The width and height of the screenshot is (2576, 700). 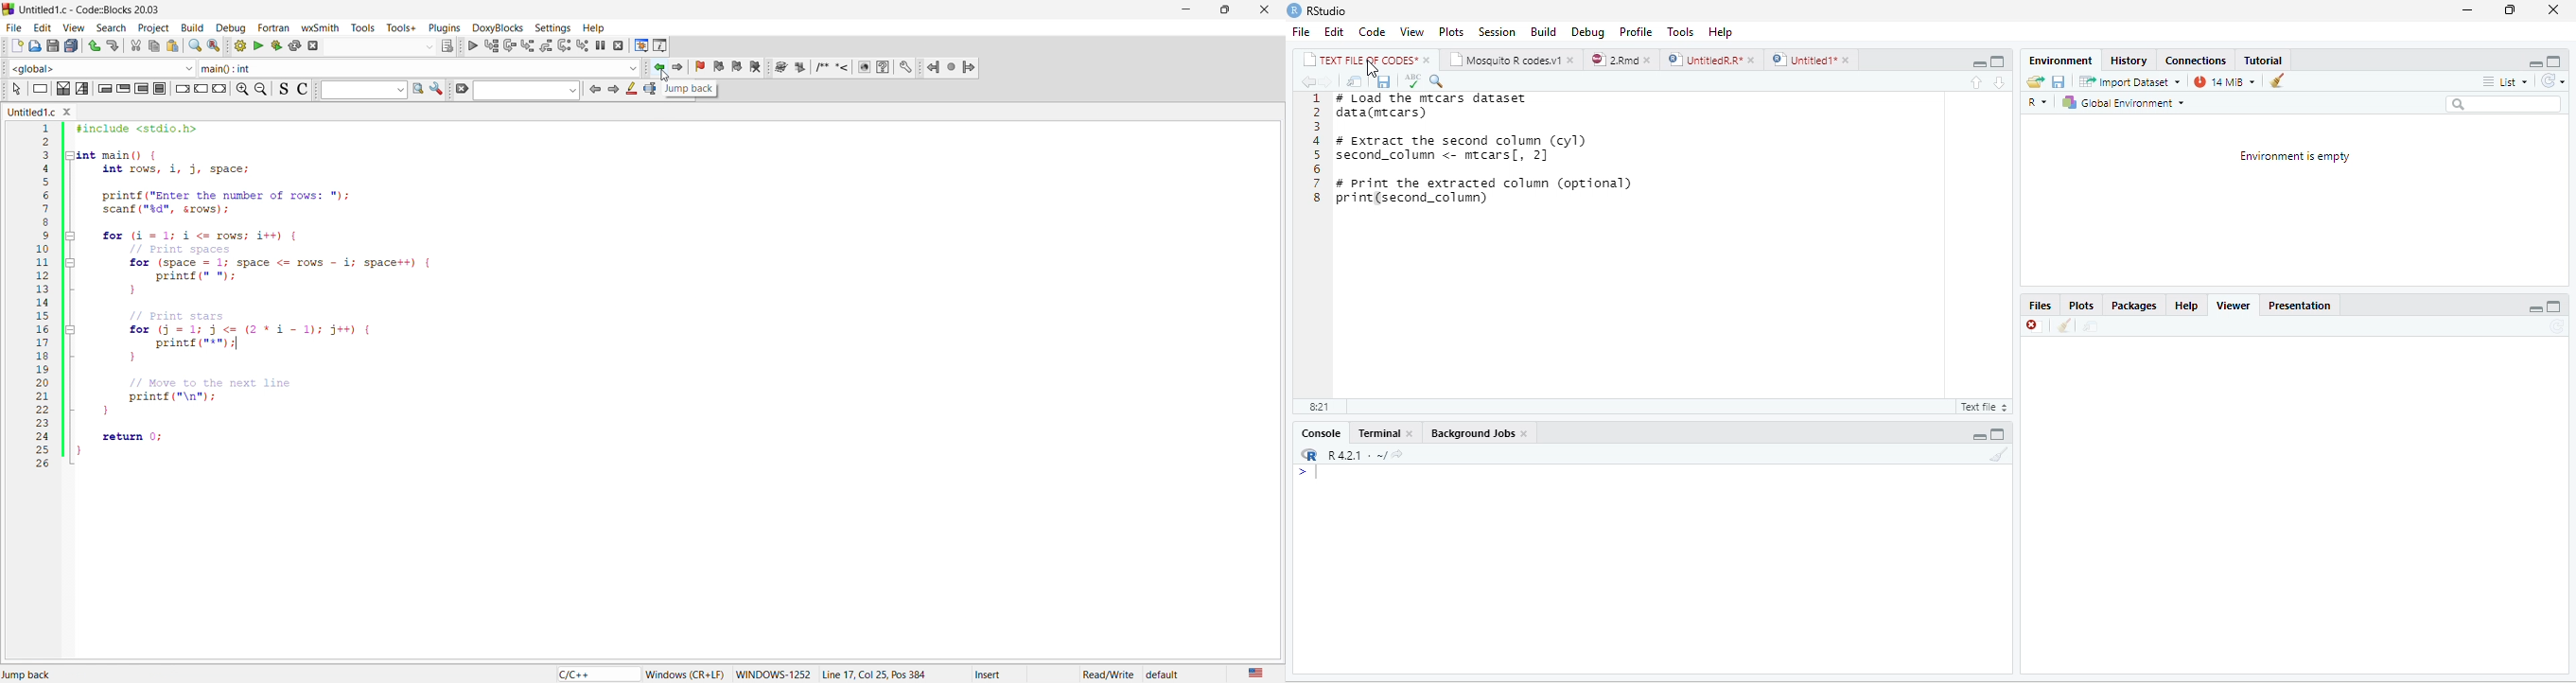 I want to click on next, so click(x=1329, y=82).